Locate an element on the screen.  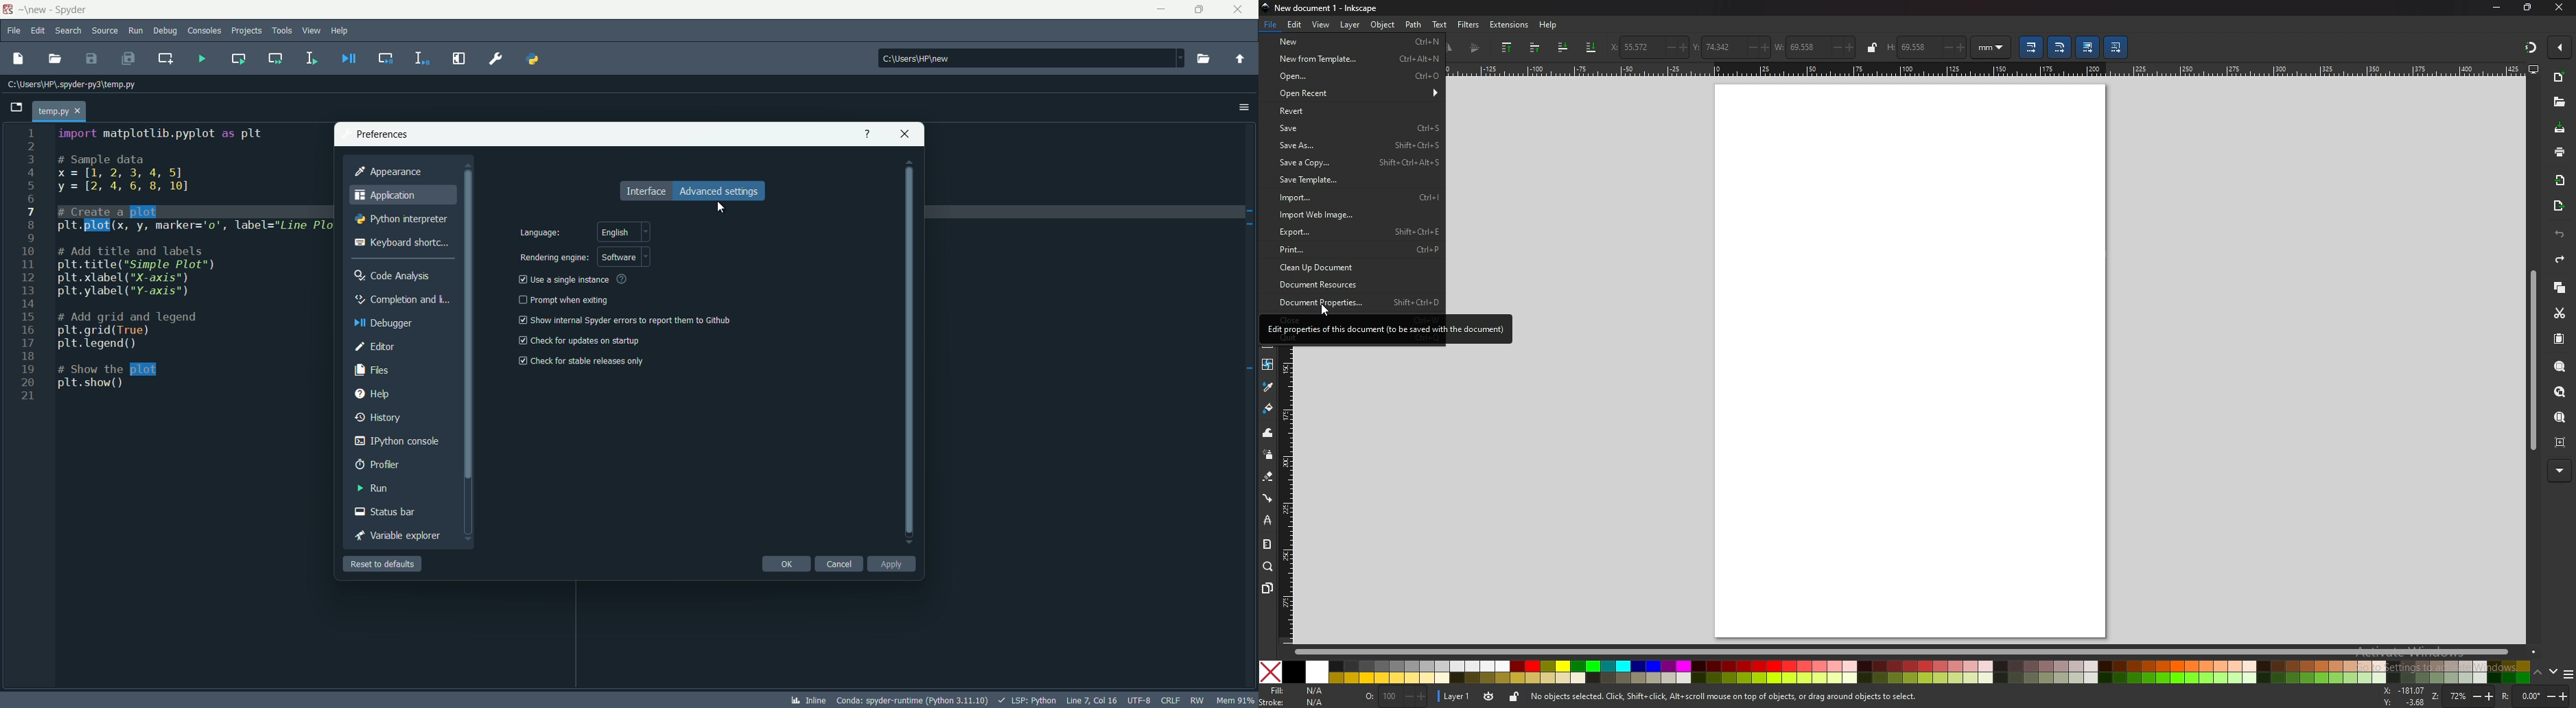
cursor position is located at coordinates (1093, 700).